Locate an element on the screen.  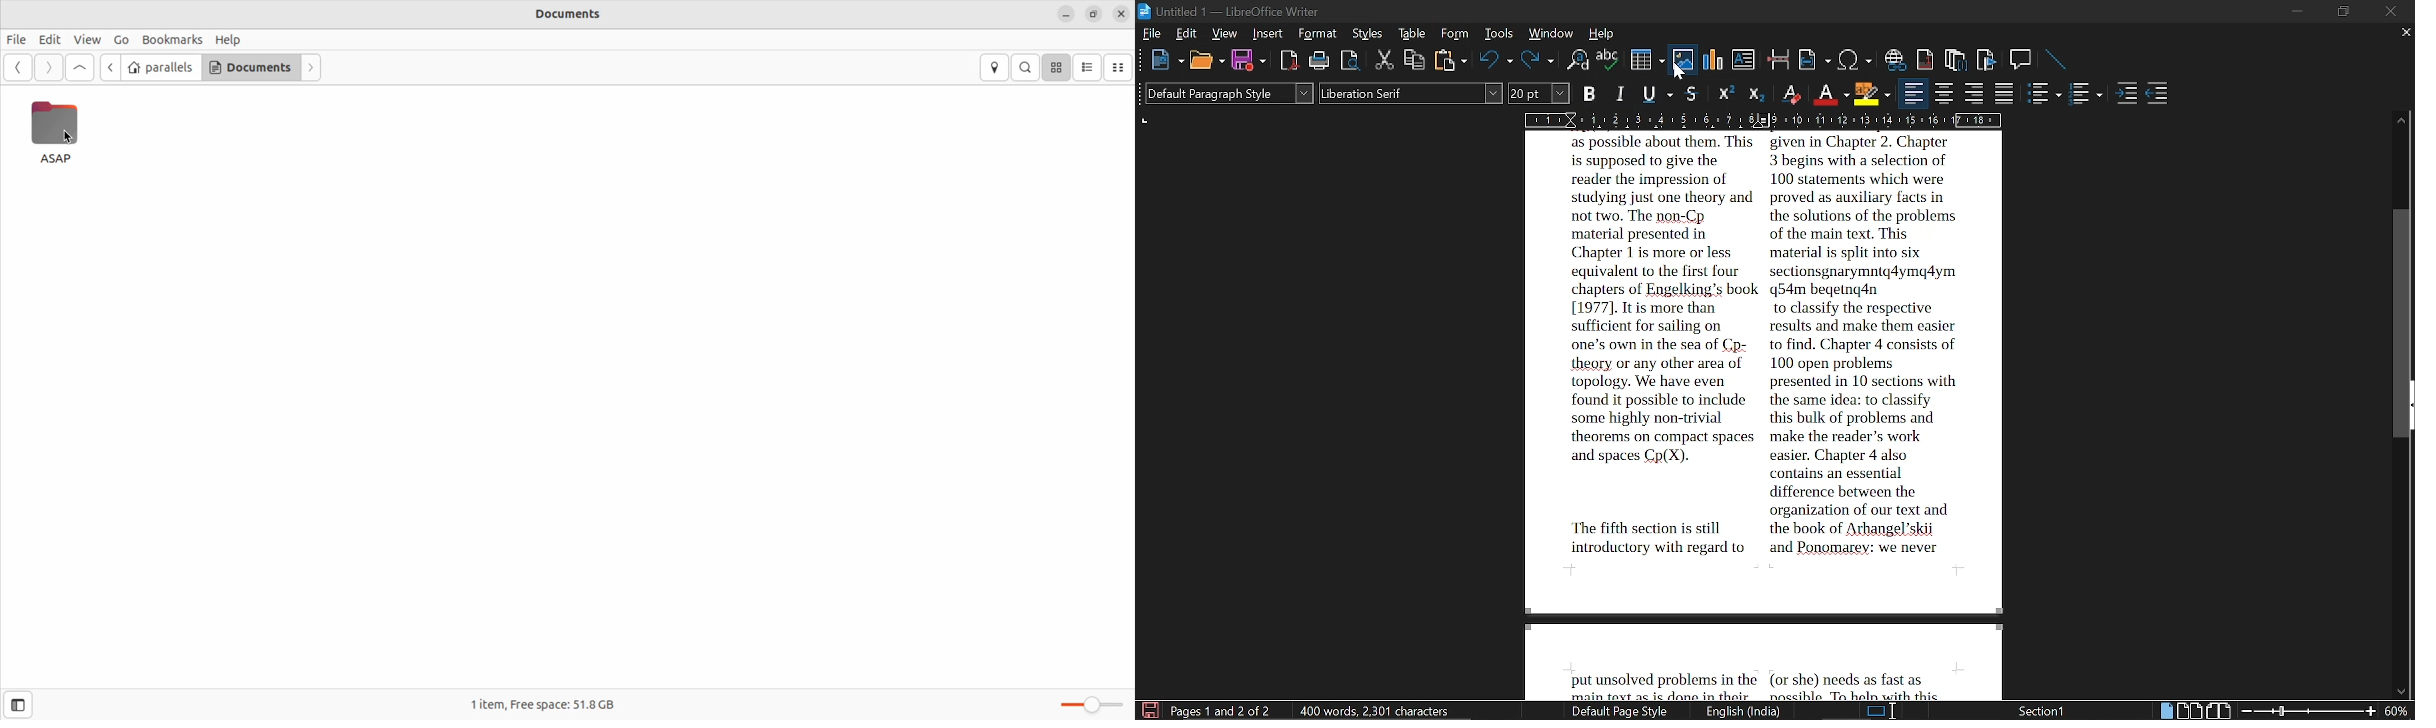
cursor is located at coordinates (1680, 69).